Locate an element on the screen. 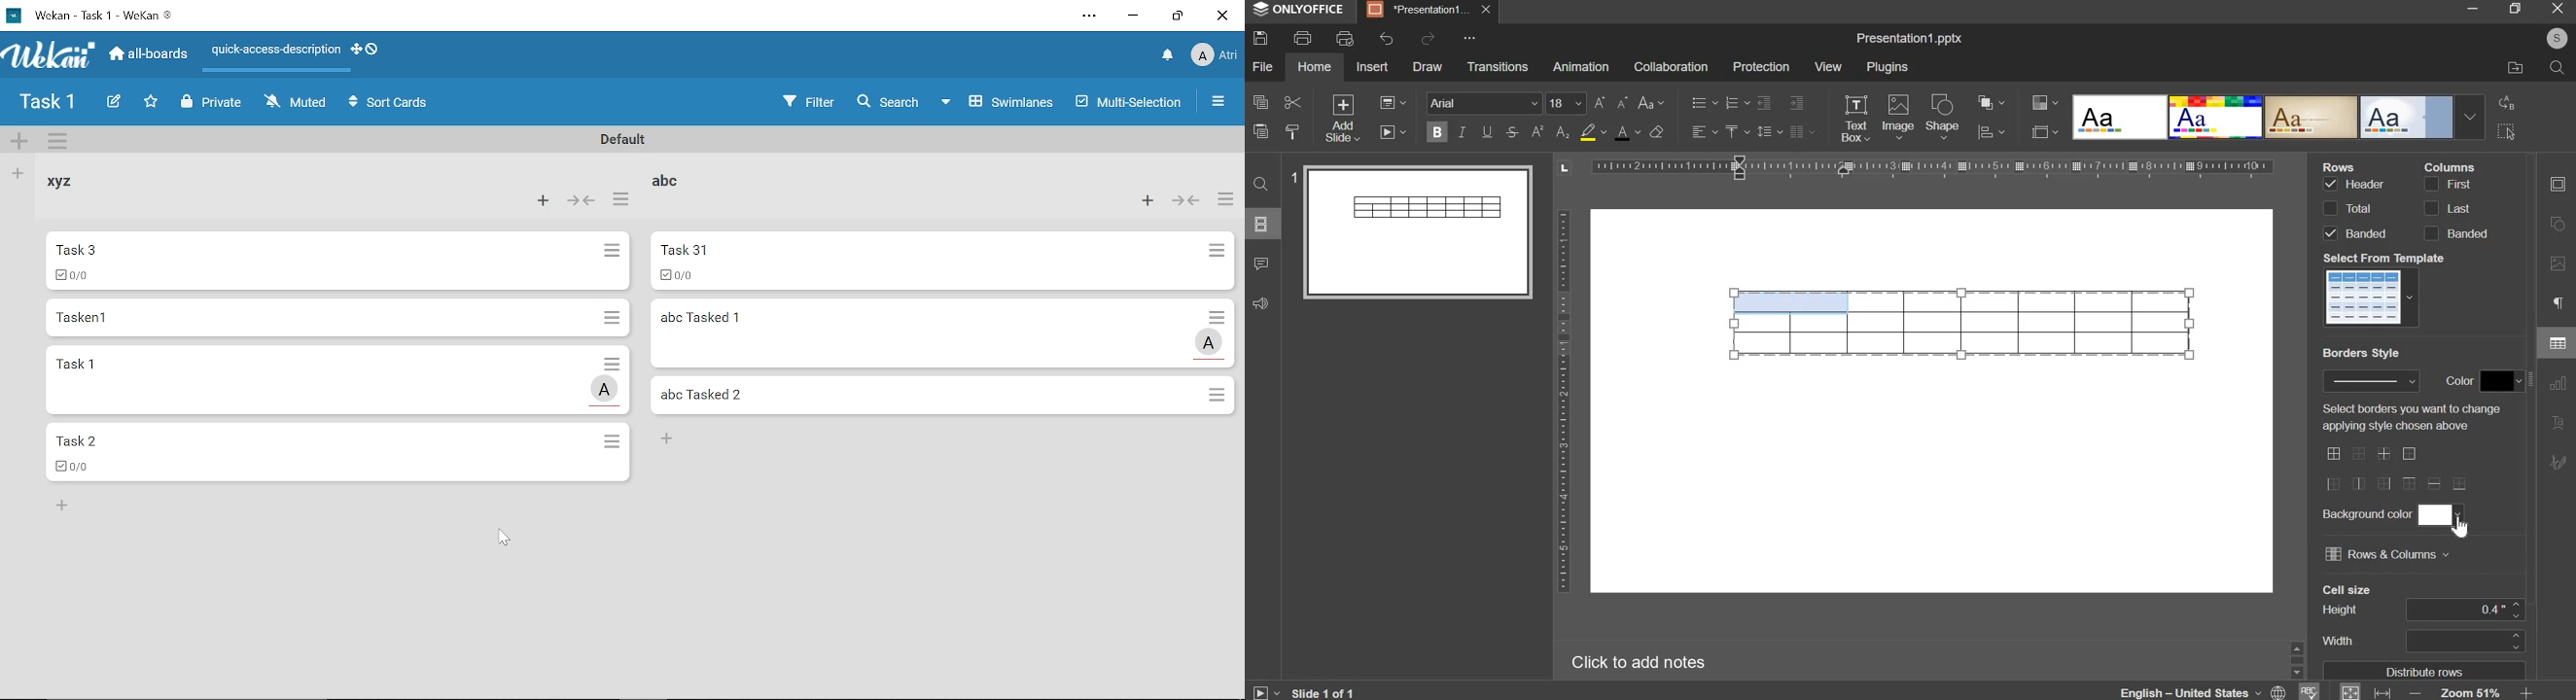  Open/close sidebar is located at coordinates (1220, 104).